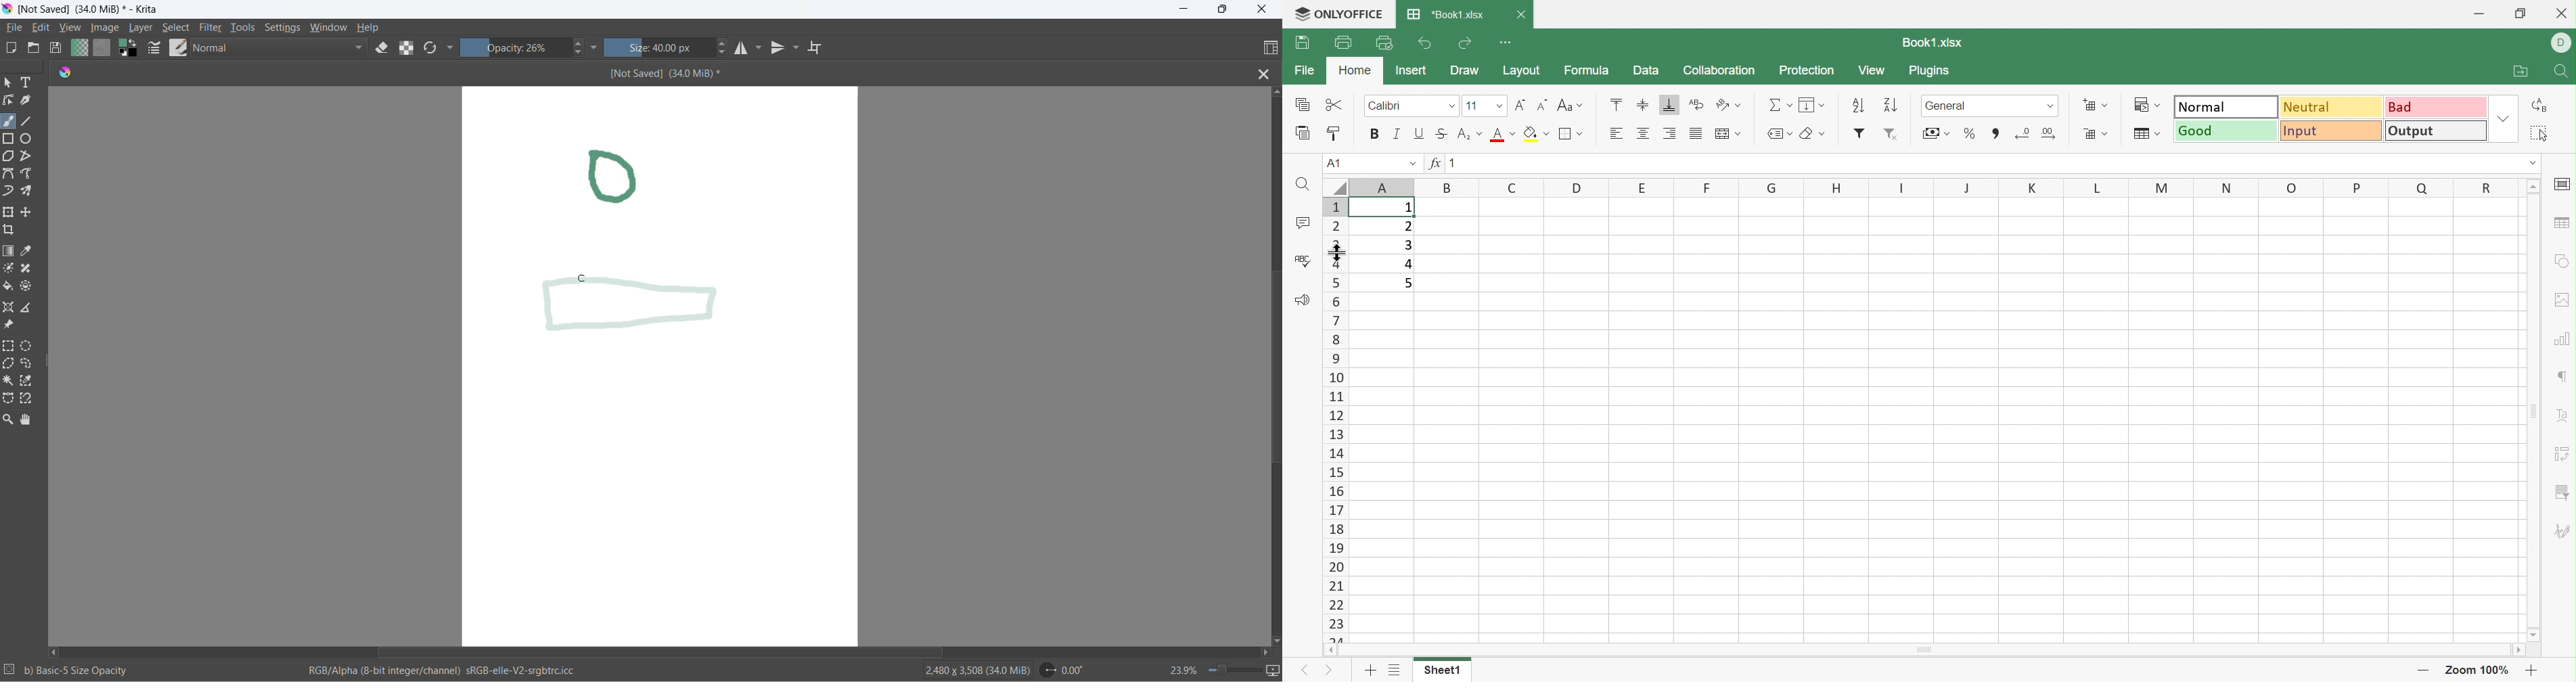  I want to click on Descending order, so click(1891, 105).